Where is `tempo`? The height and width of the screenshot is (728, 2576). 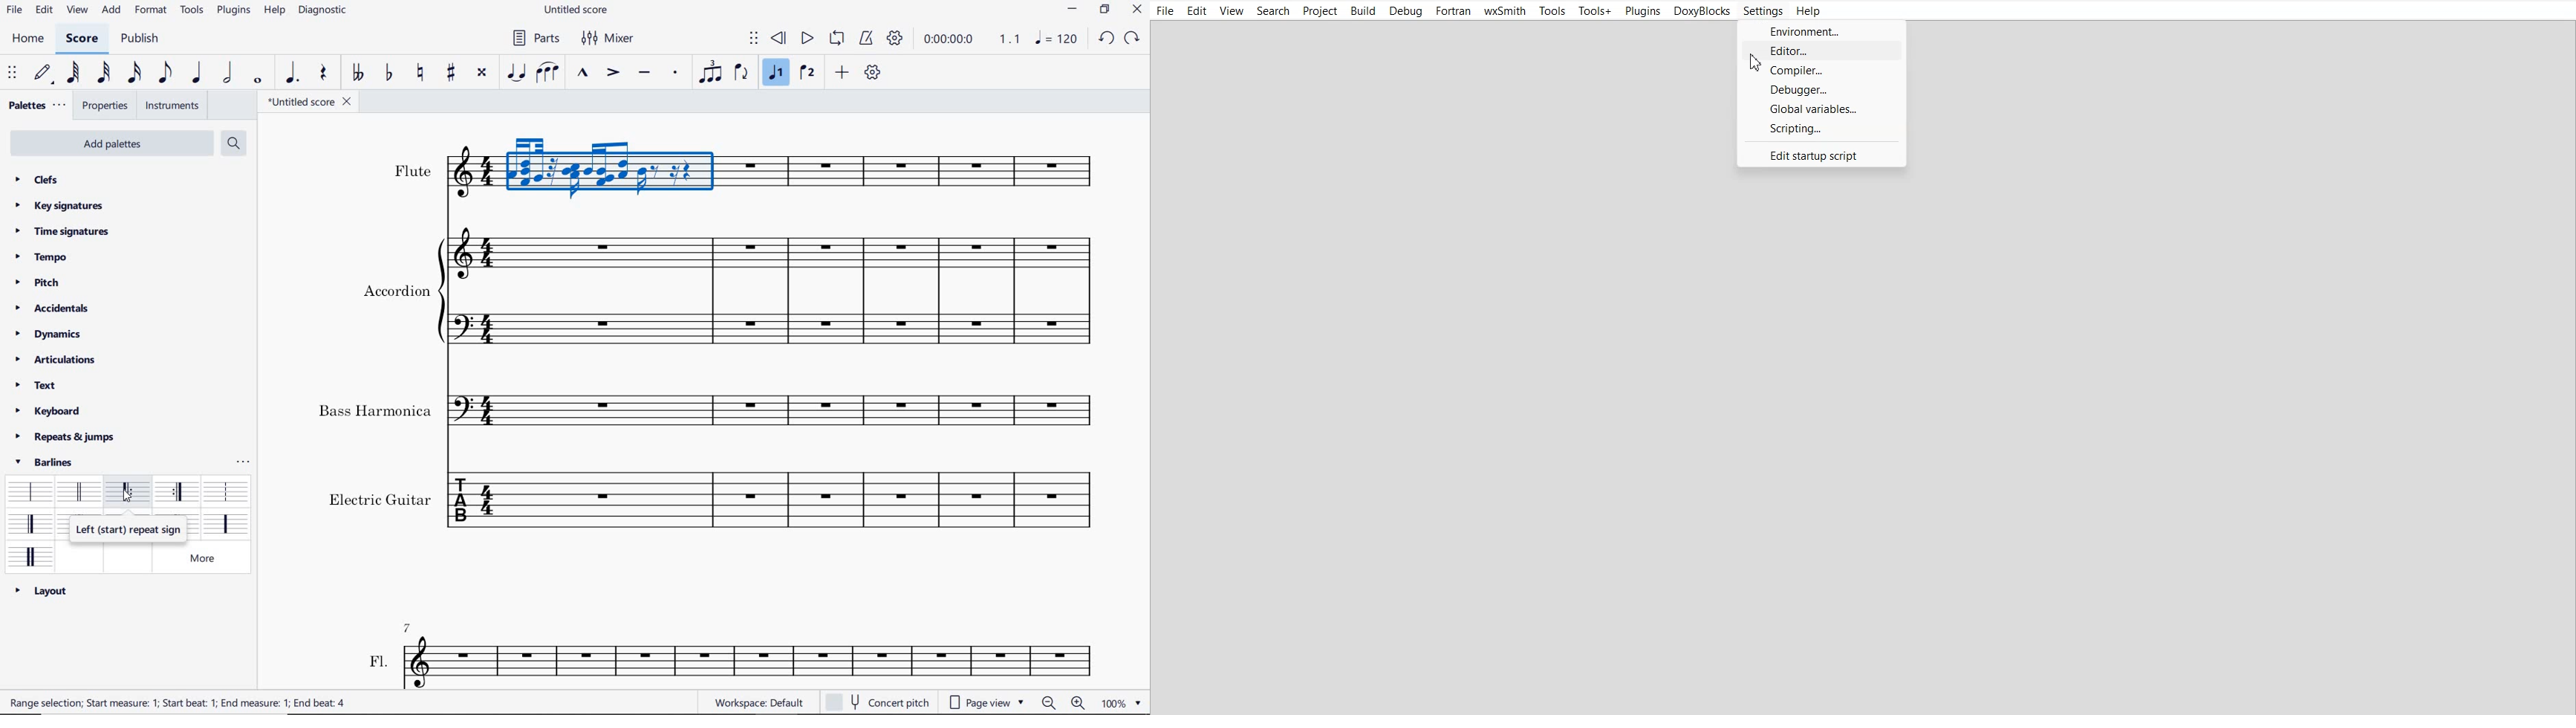
tempo is located at coordinates (42, 256).